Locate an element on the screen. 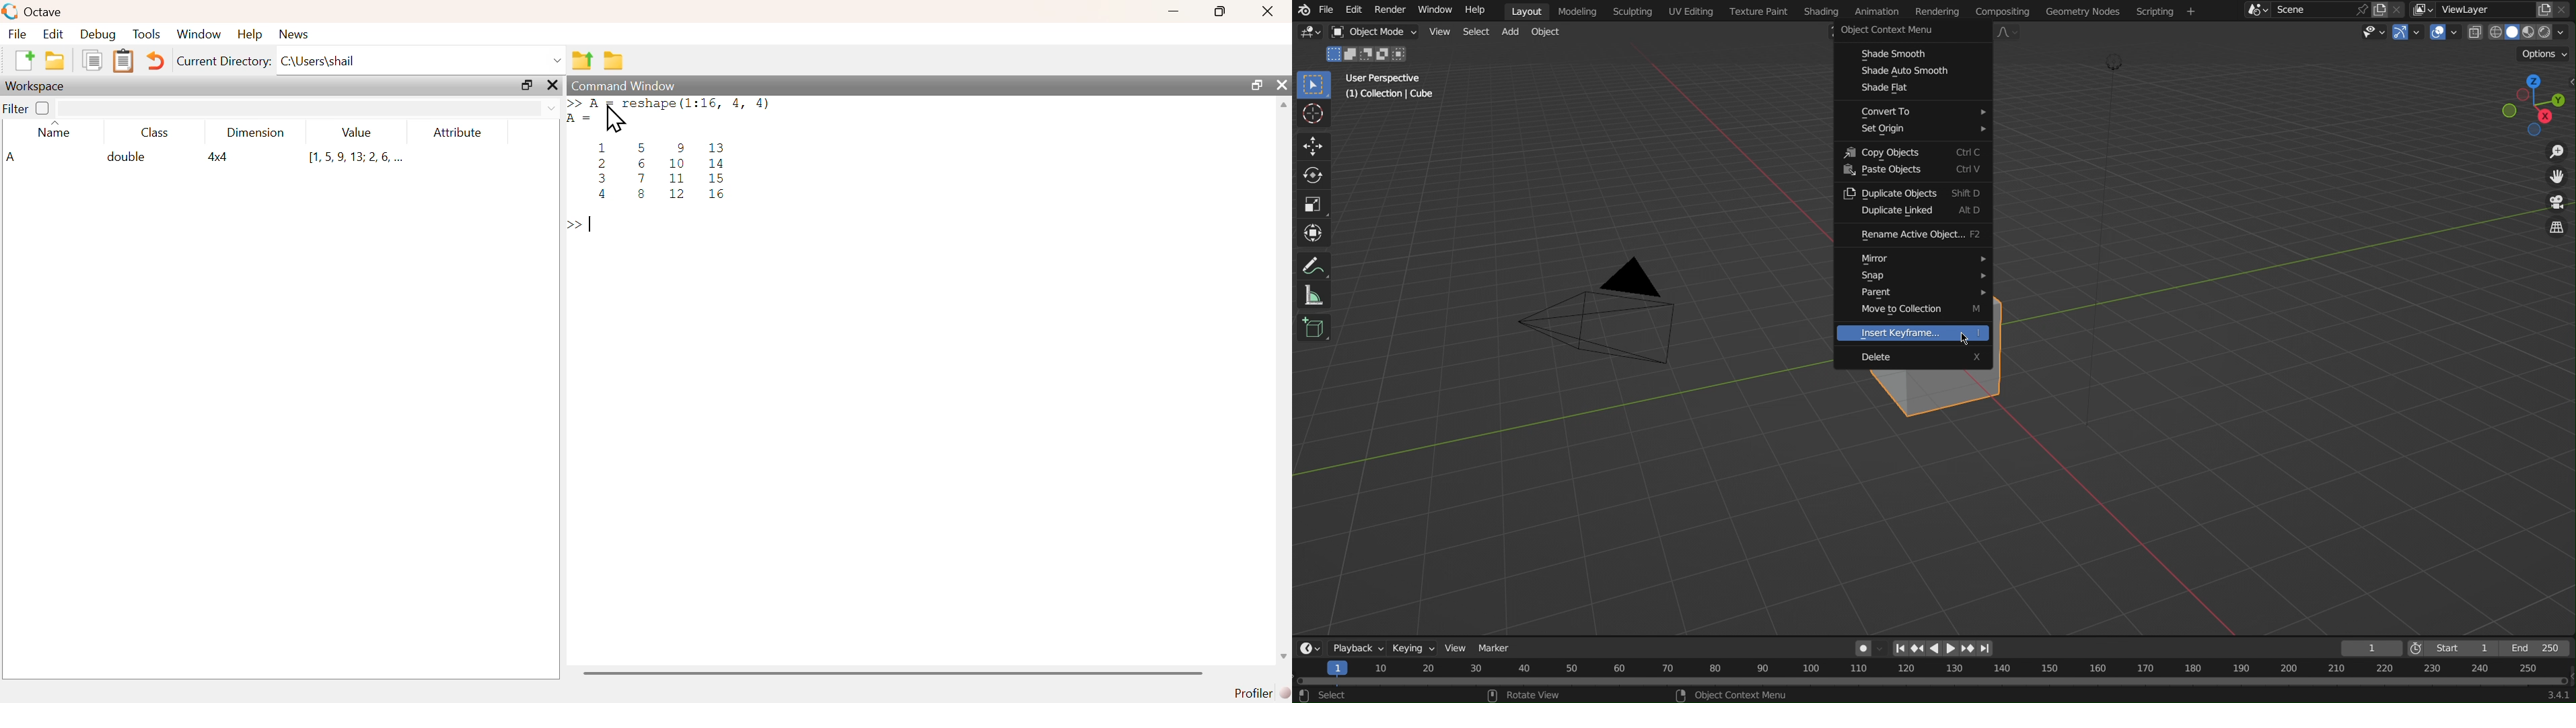 The image size is (2576, 728). copy is located at coordinates (2381, 9).